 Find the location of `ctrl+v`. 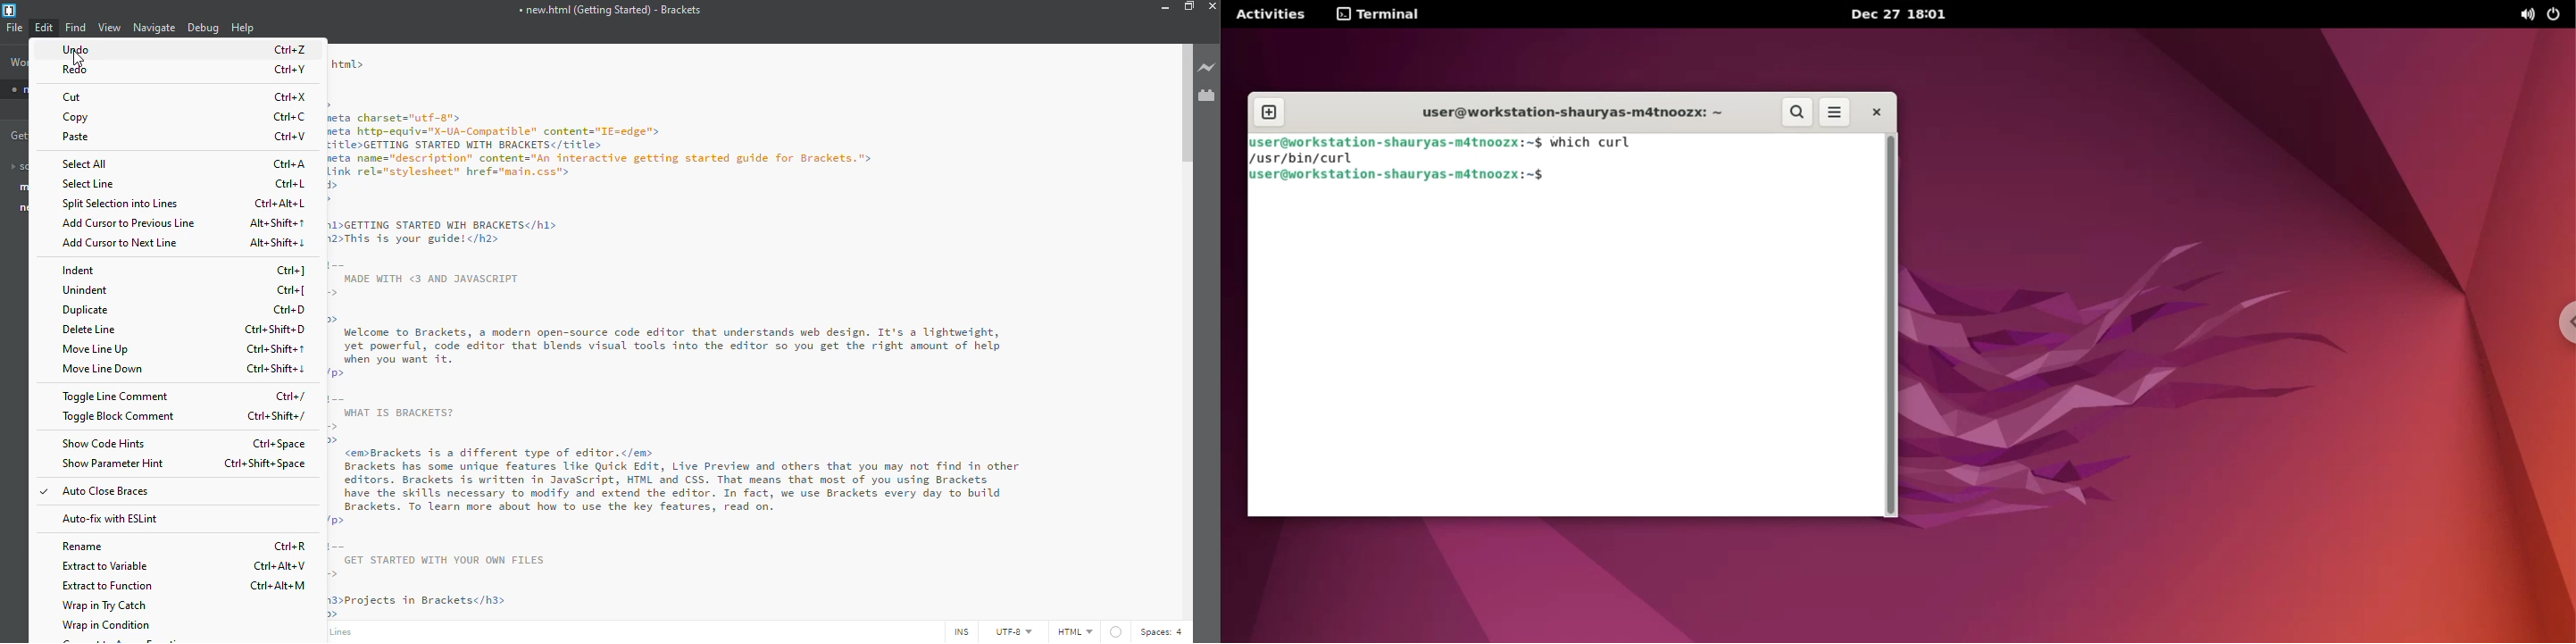

ctrl+v is located at coordinates (295, 136).